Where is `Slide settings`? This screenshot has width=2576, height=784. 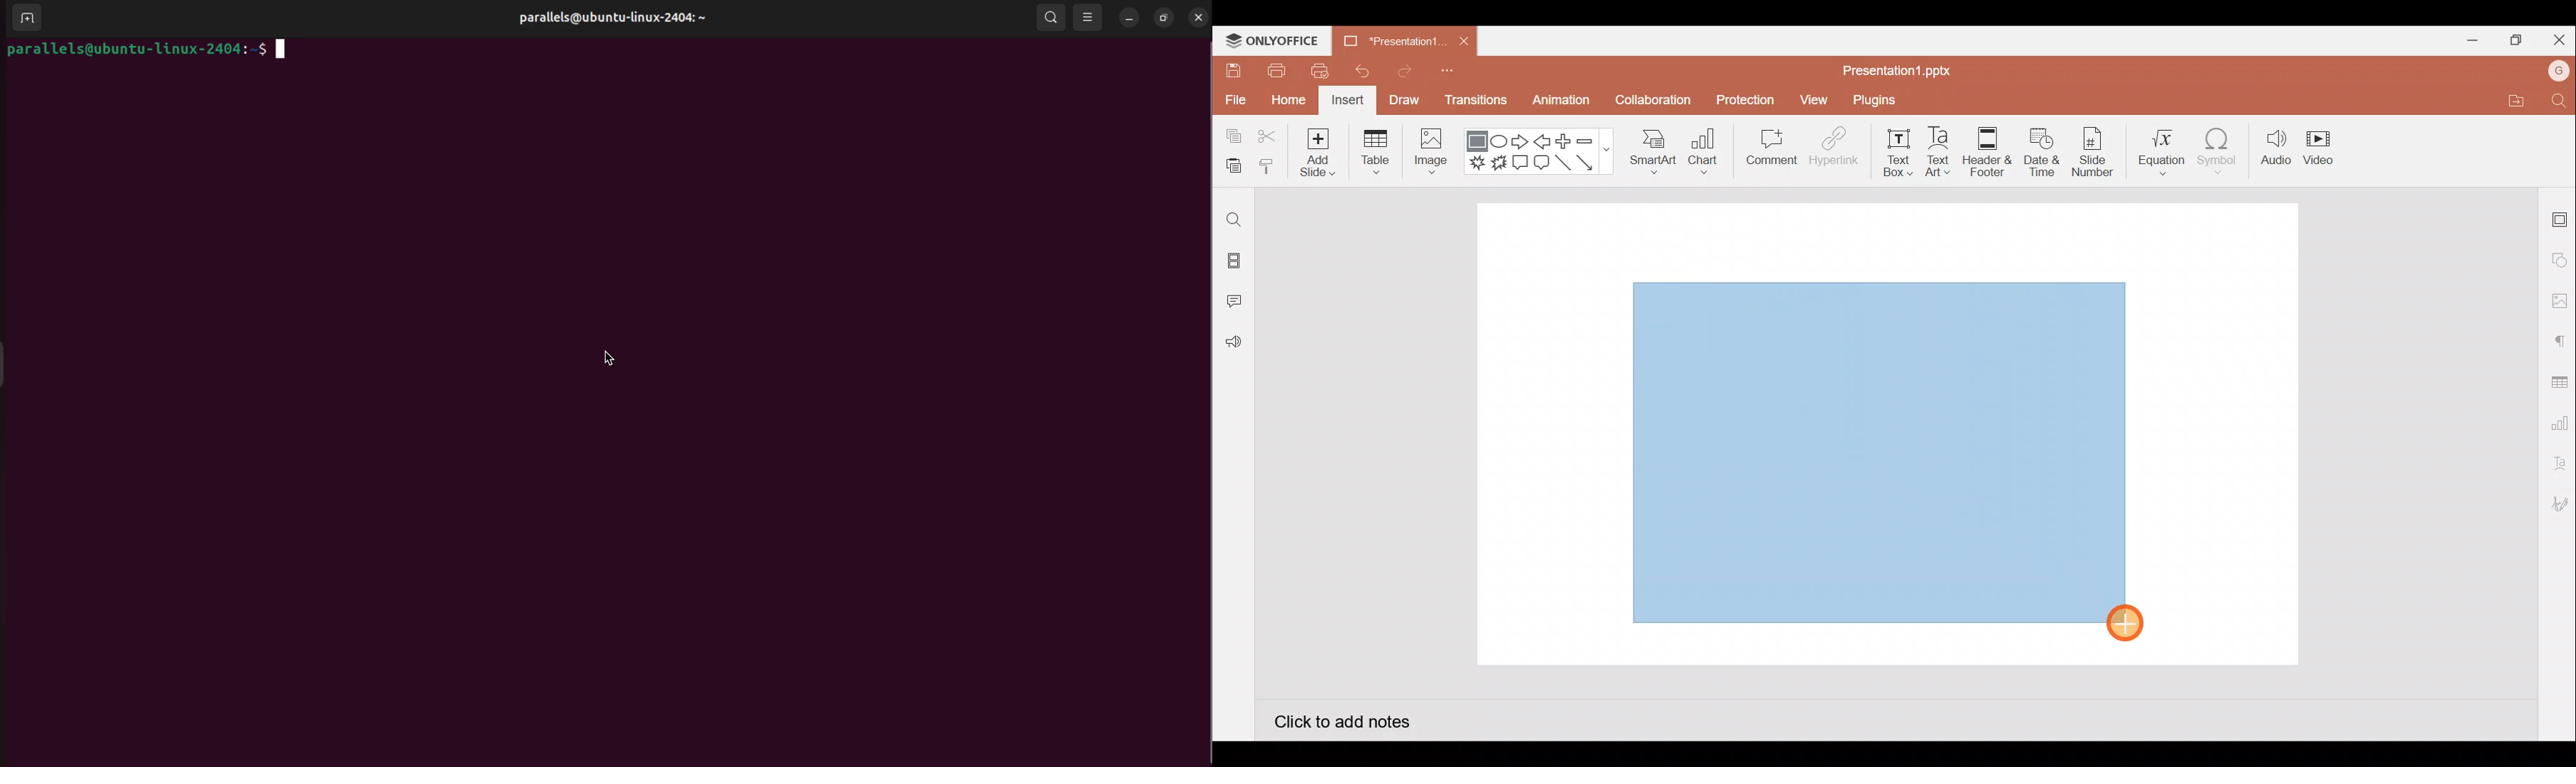
Slide settings is located at coordinates (2560, 217).